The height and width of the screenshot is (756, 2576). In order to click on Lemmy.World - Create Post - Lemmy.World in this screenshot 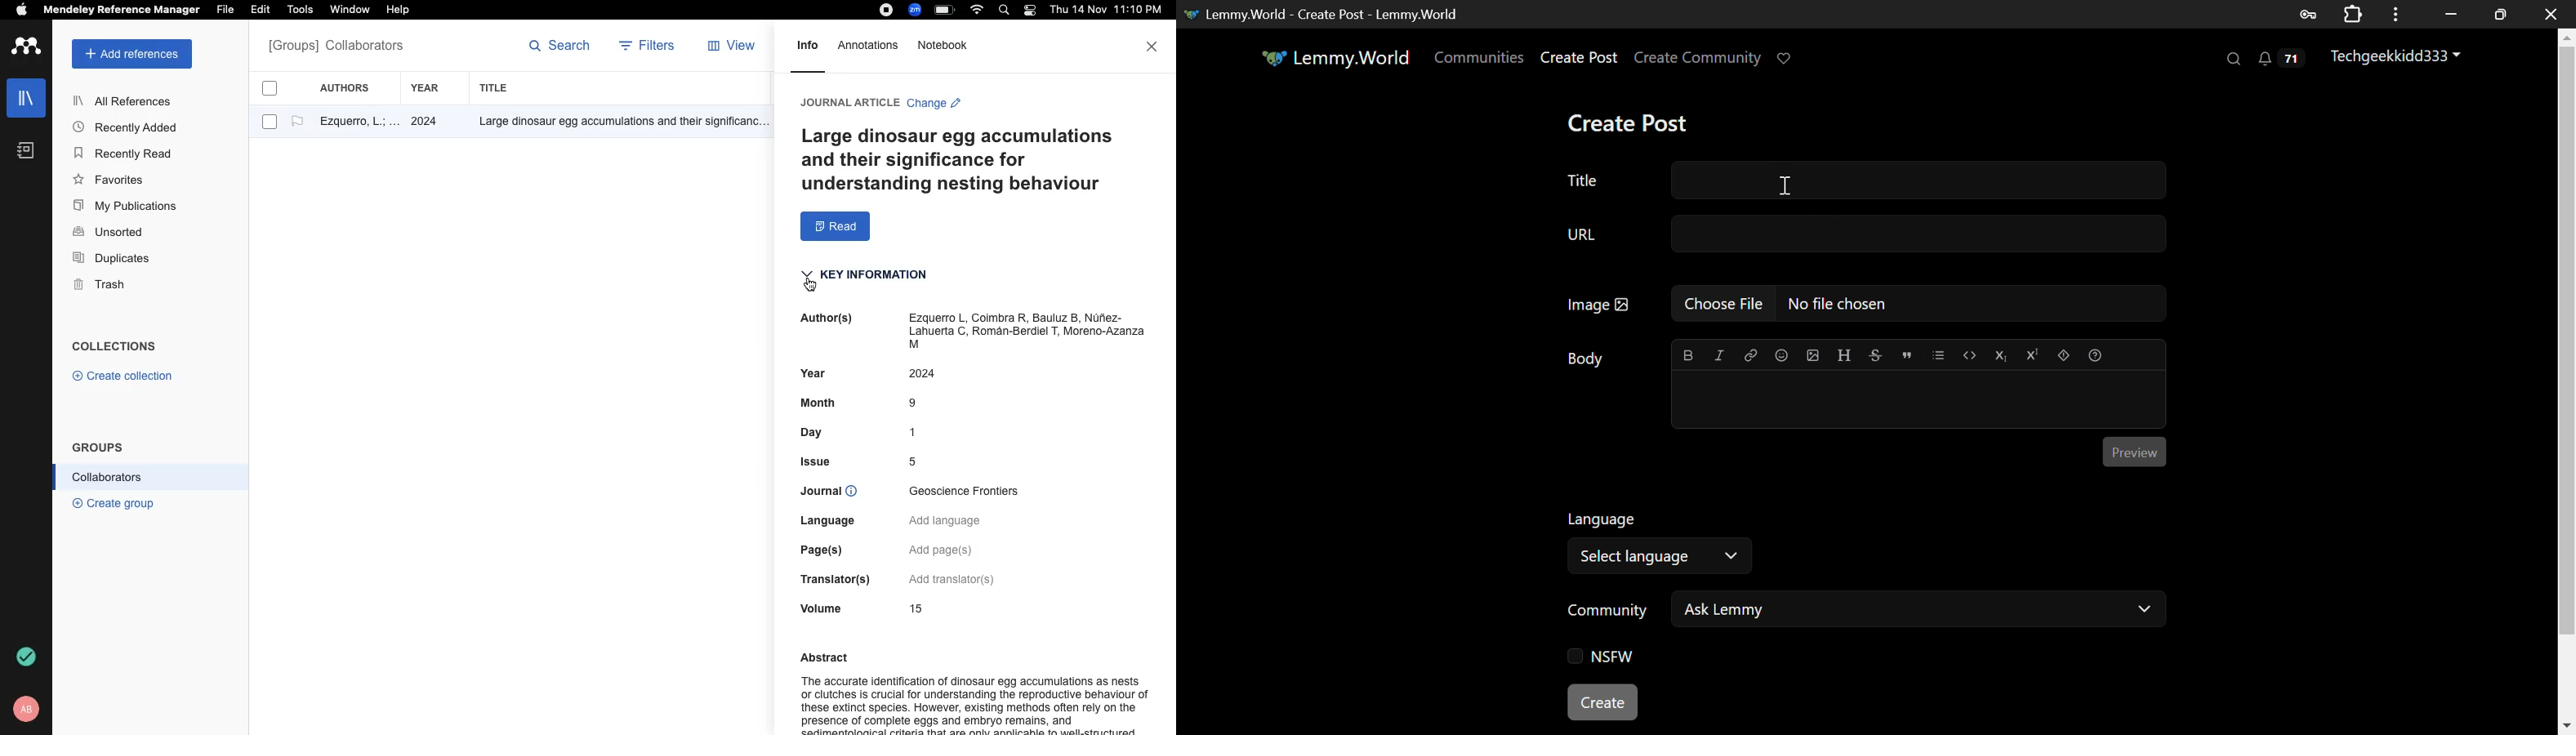, I will do `click(1326, 14)`.